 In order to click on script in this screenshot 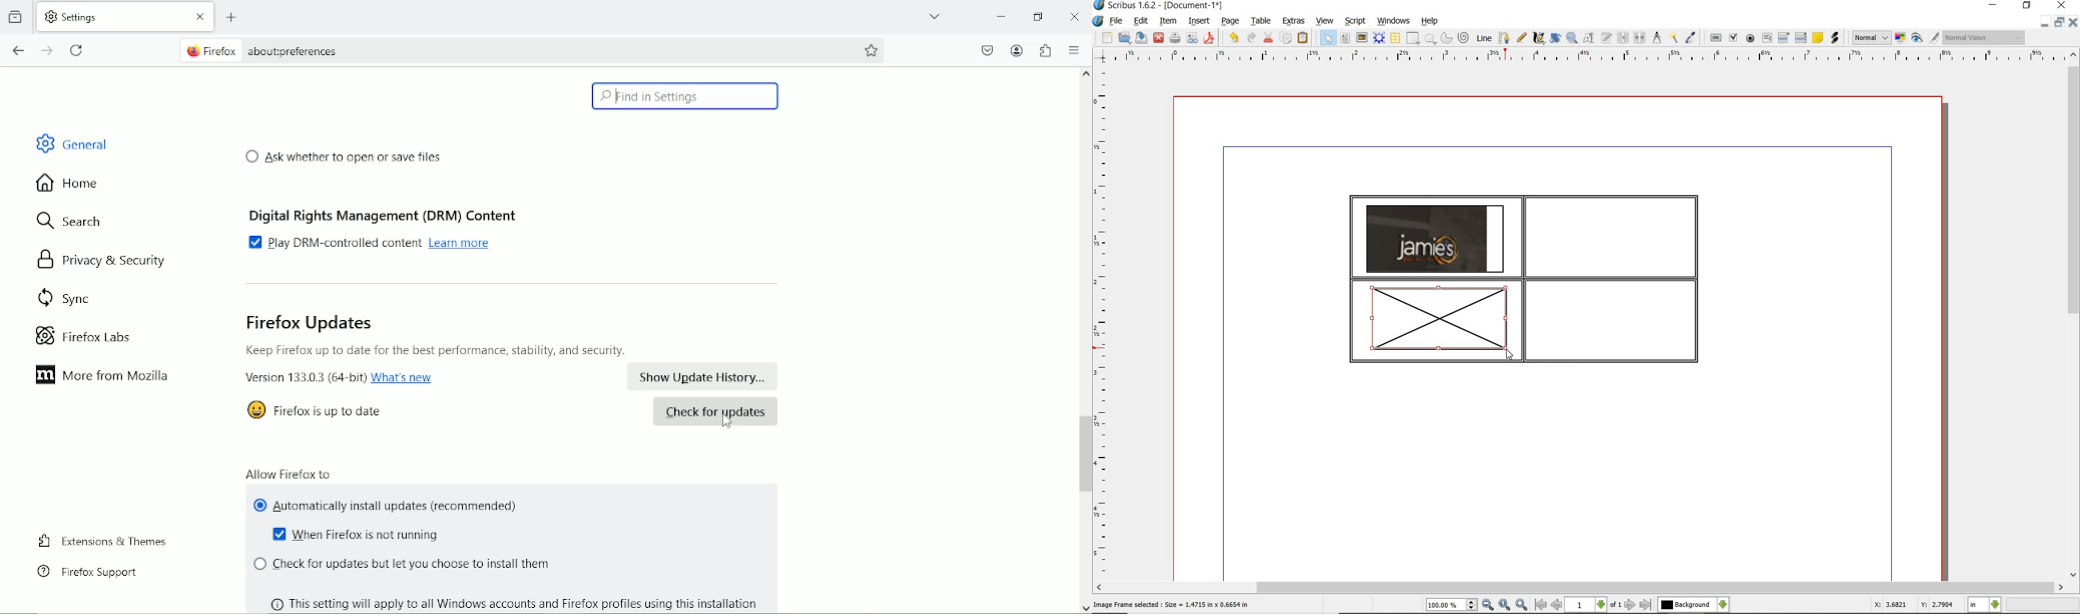, I will do `click(1356, 21)`.